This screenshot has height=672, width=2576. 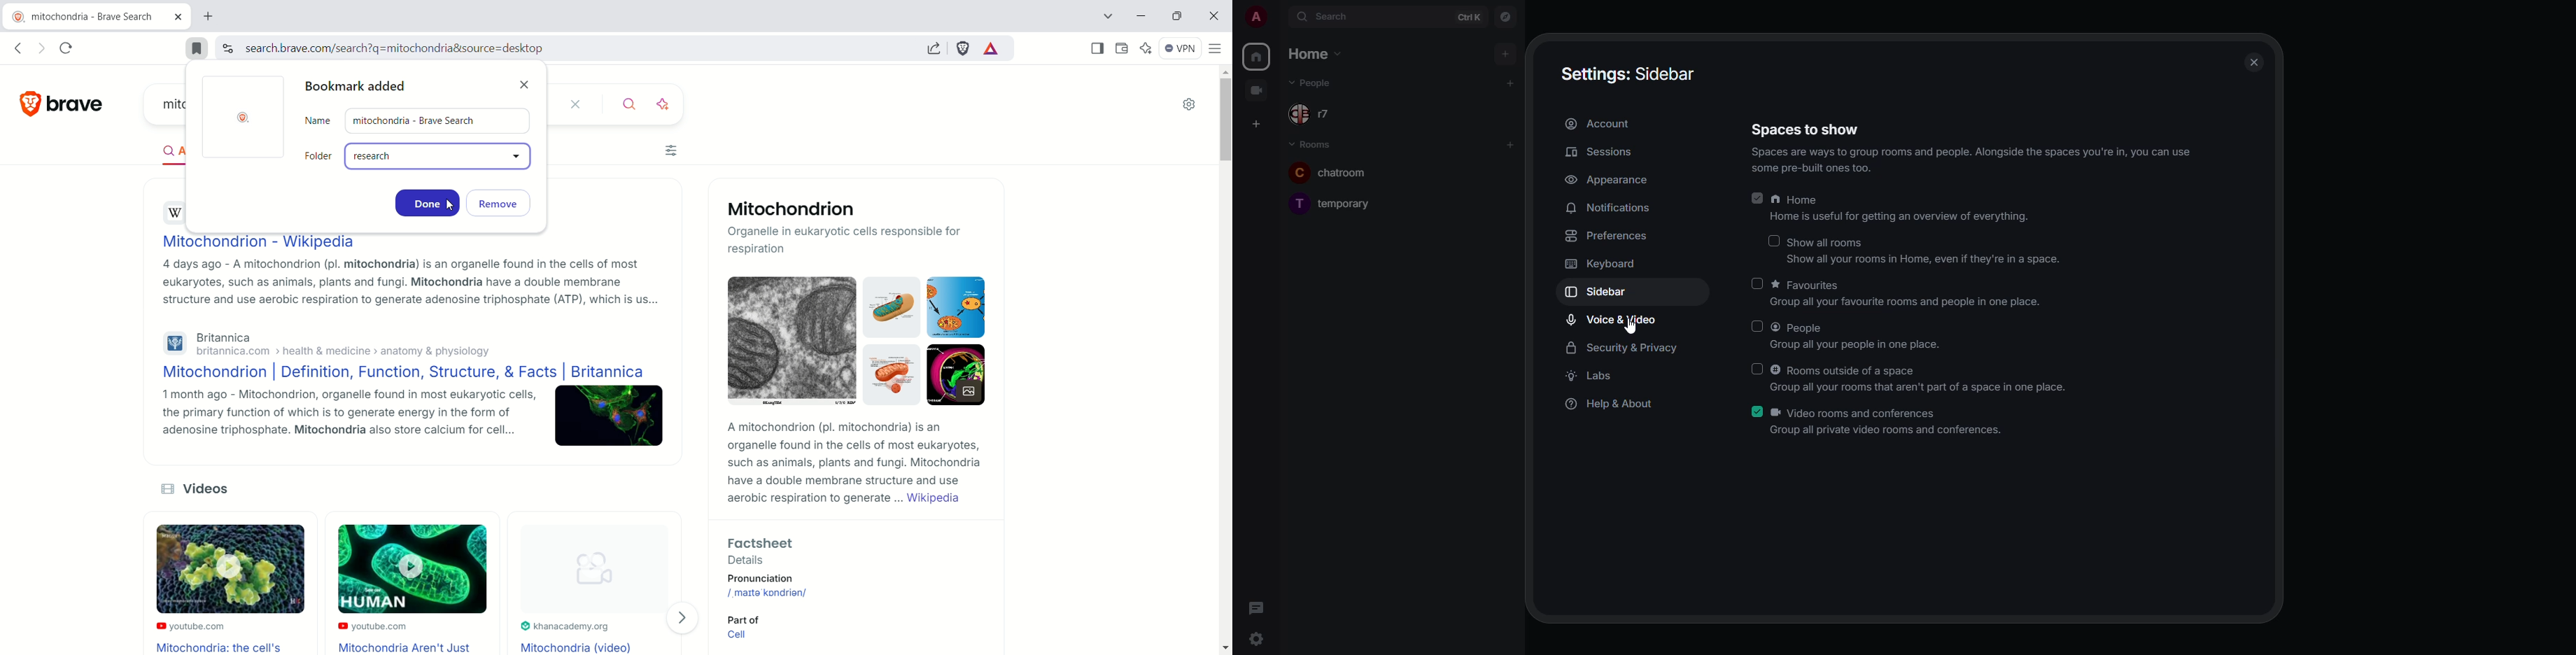 I want to click on spaces to show, so click(x=1971, y=146).